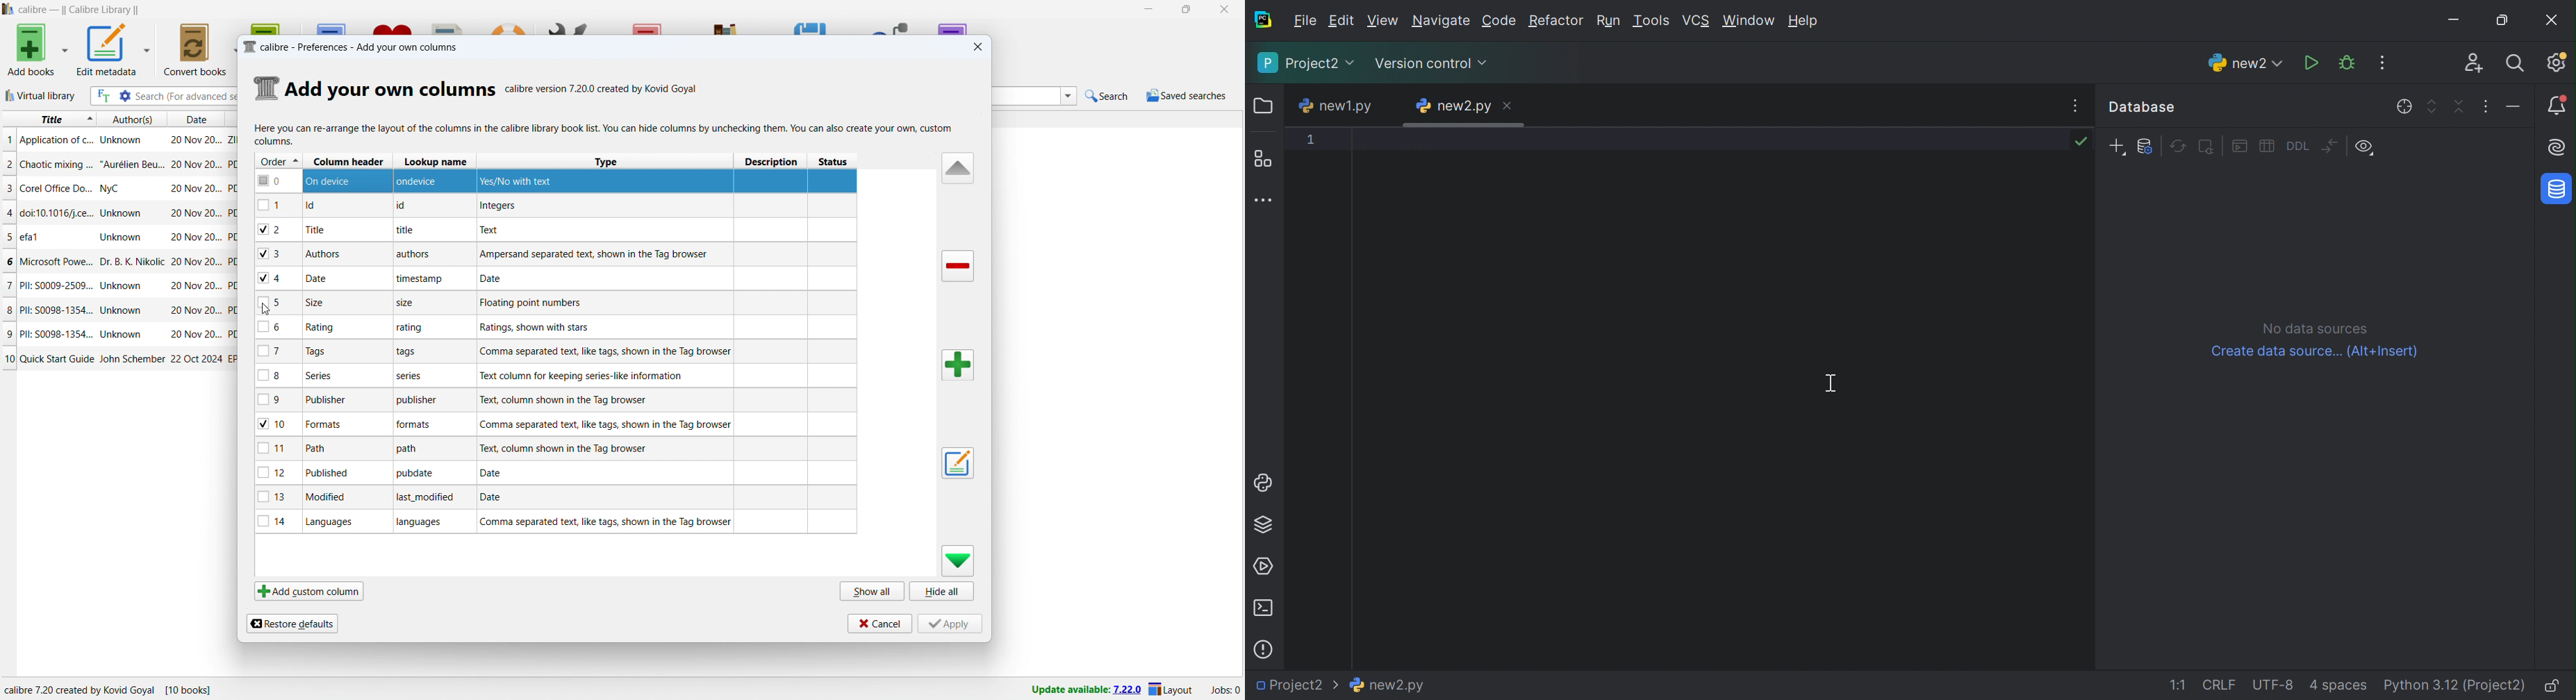 This screenshot has height=700, width=2576. I want to click on 14, so click(274, 521).